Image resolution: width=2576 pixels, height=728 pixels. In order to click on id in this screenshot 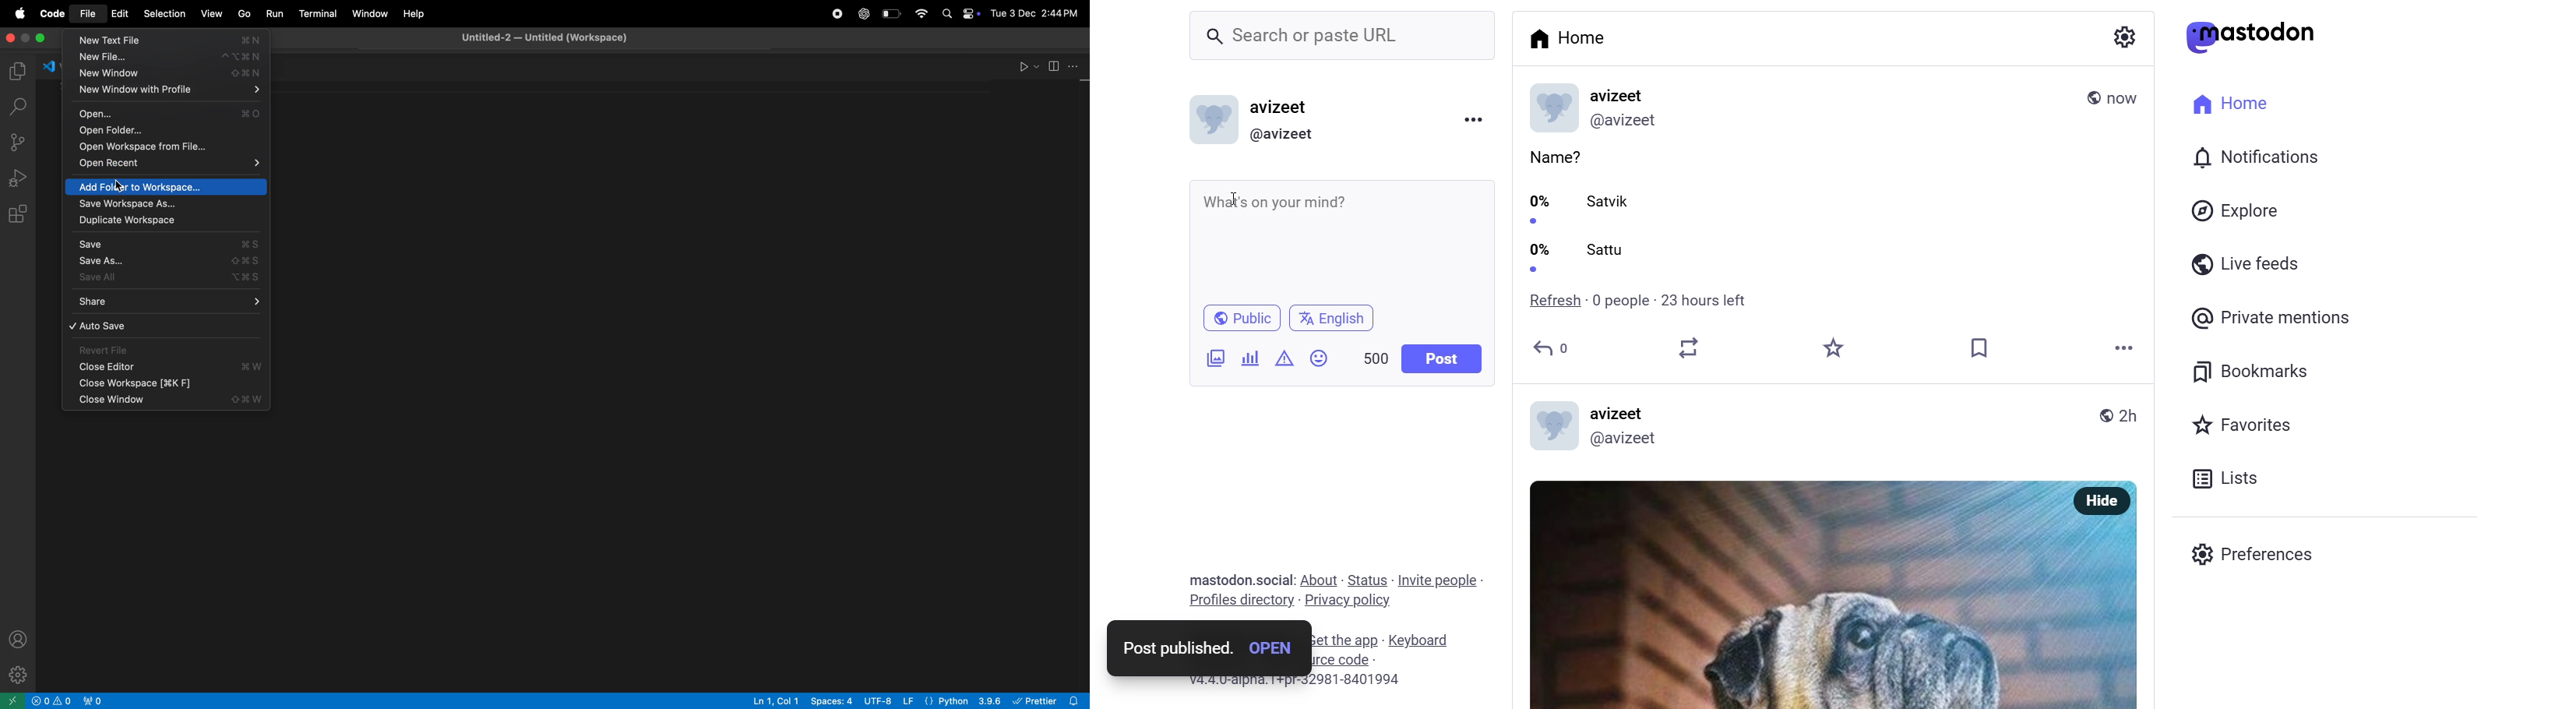, I will do `click(1209, 123)`.